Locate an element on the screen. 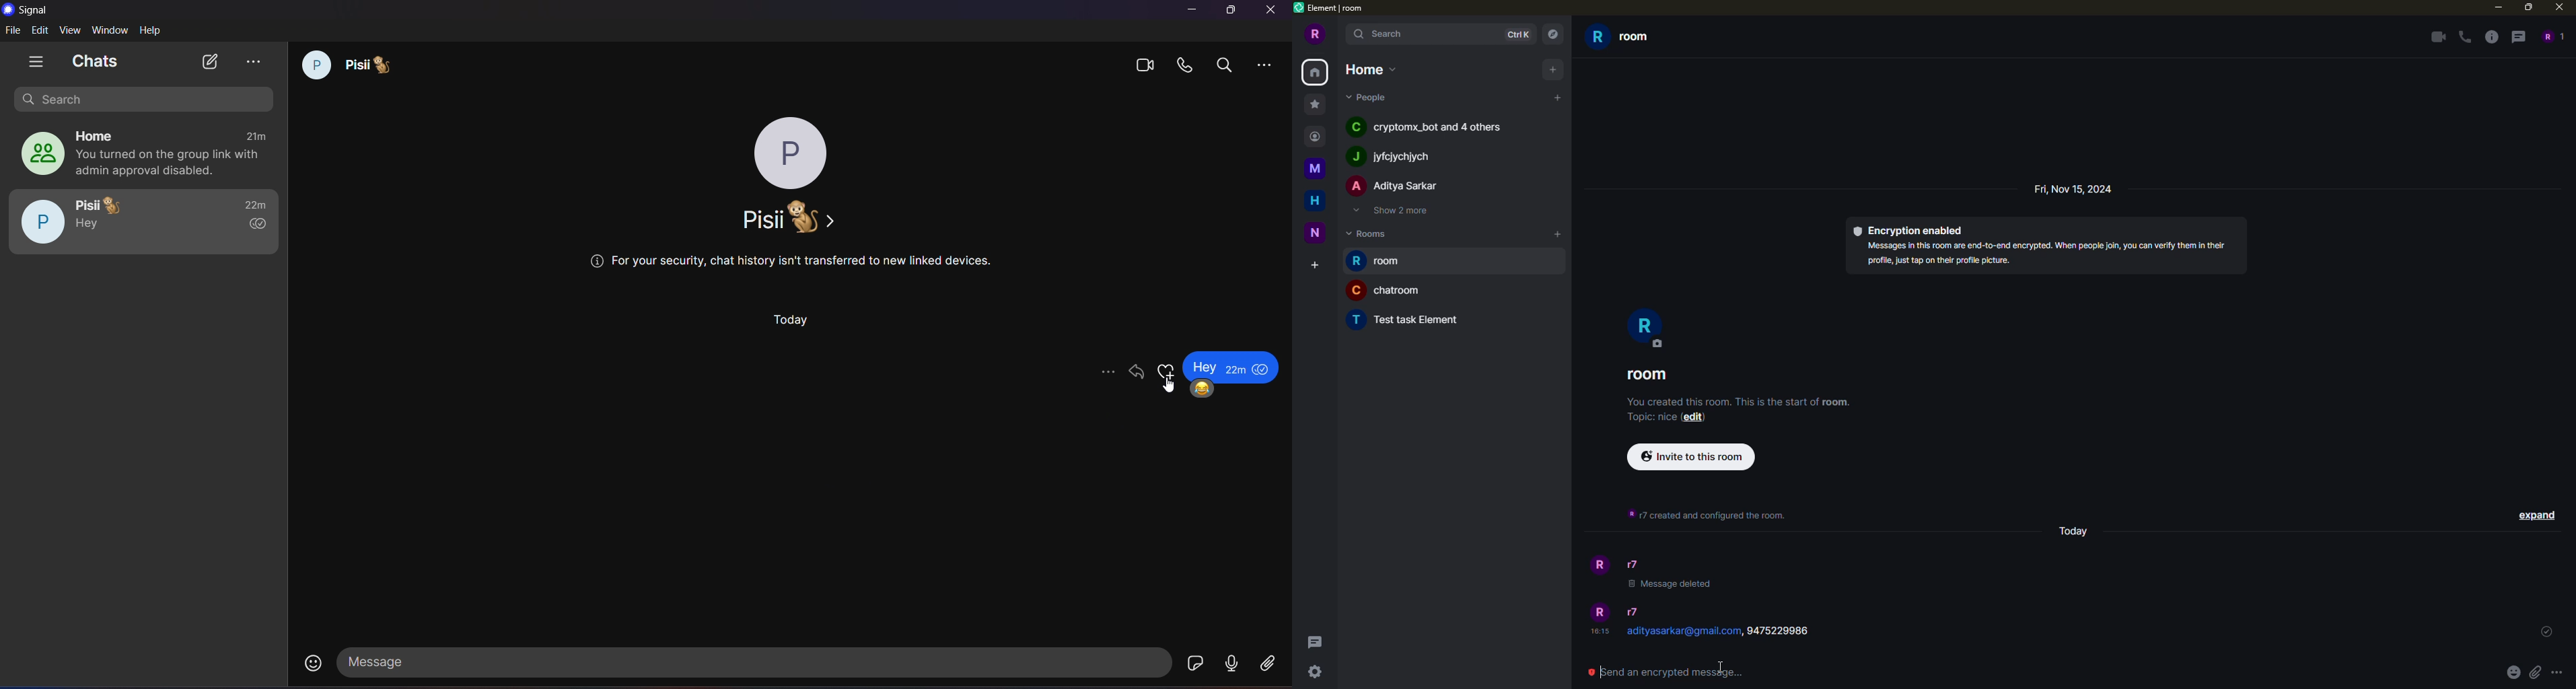 The width and height of the screenshot is (2576, 700). edit is located at coordinates (1695, 418).